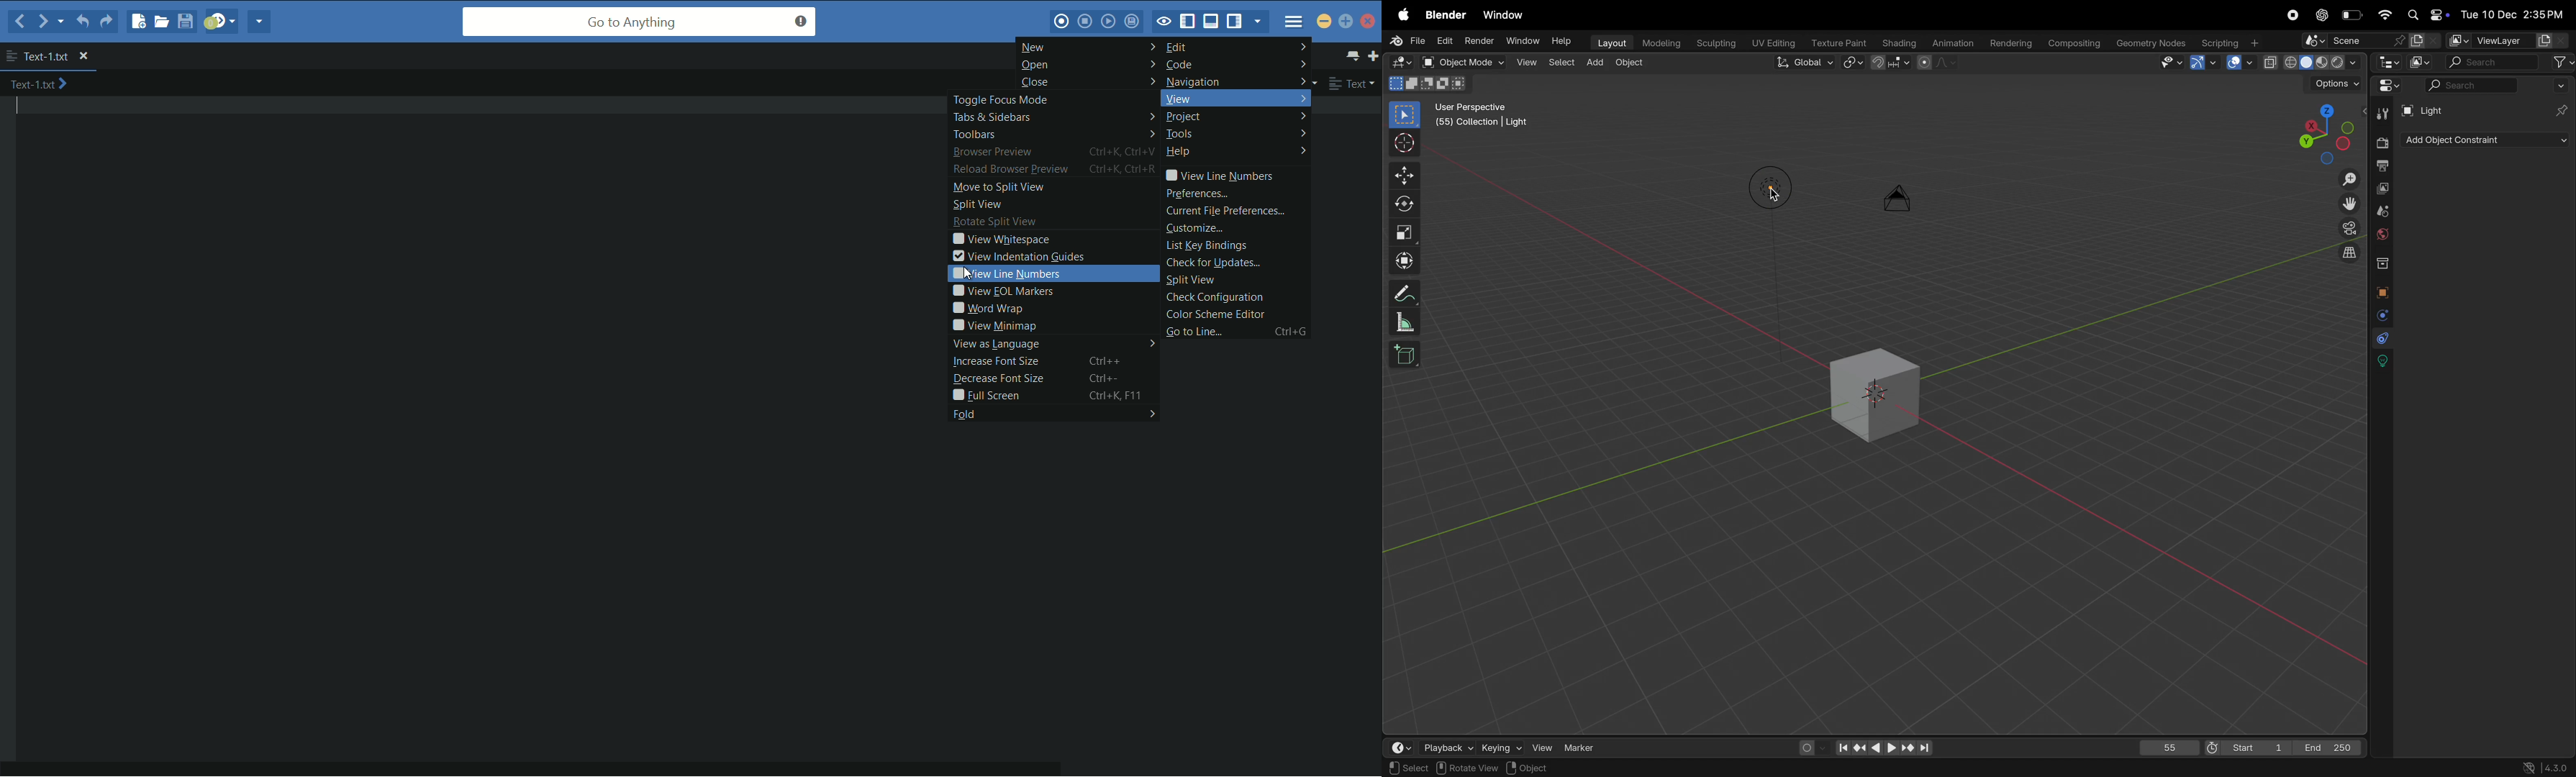 The width and height of the screenshot is (2576, 784). I want to click on physics, so click(2379, 315).